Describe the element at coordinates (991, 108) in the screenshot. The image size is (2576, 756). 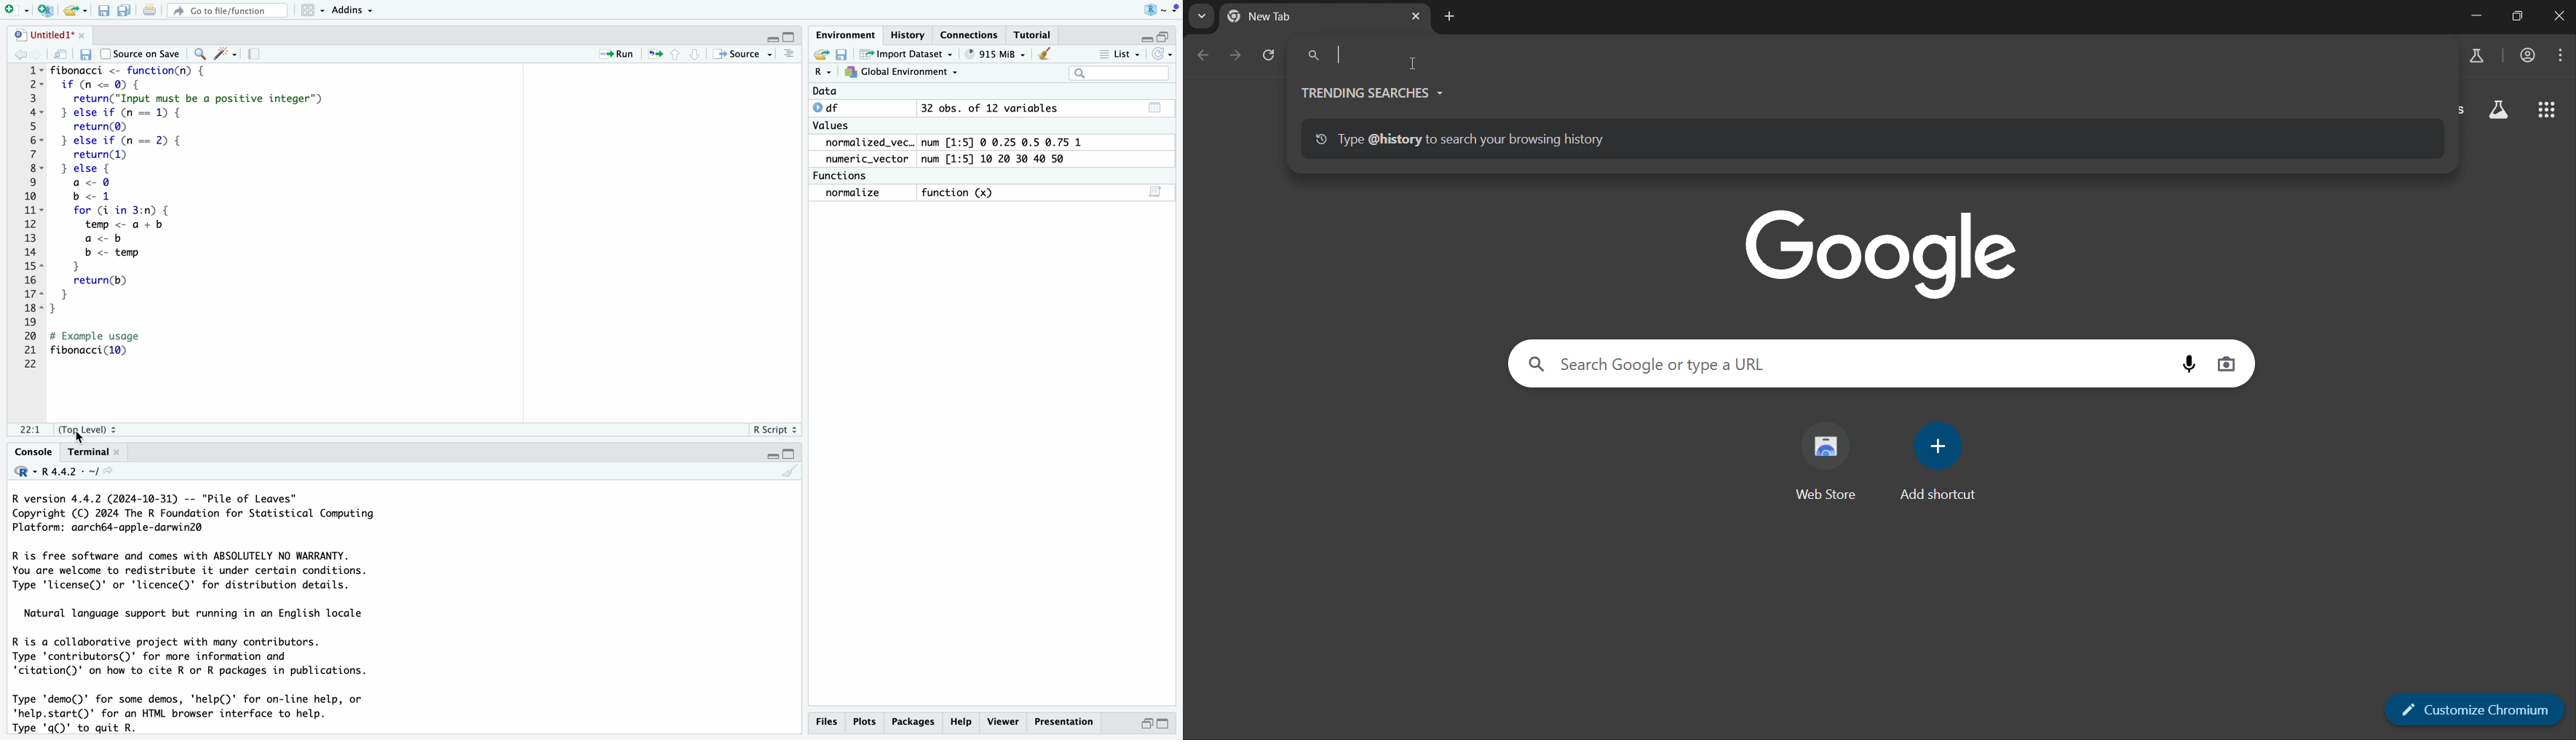
I see `32 obs. of 12 variables` at that location.